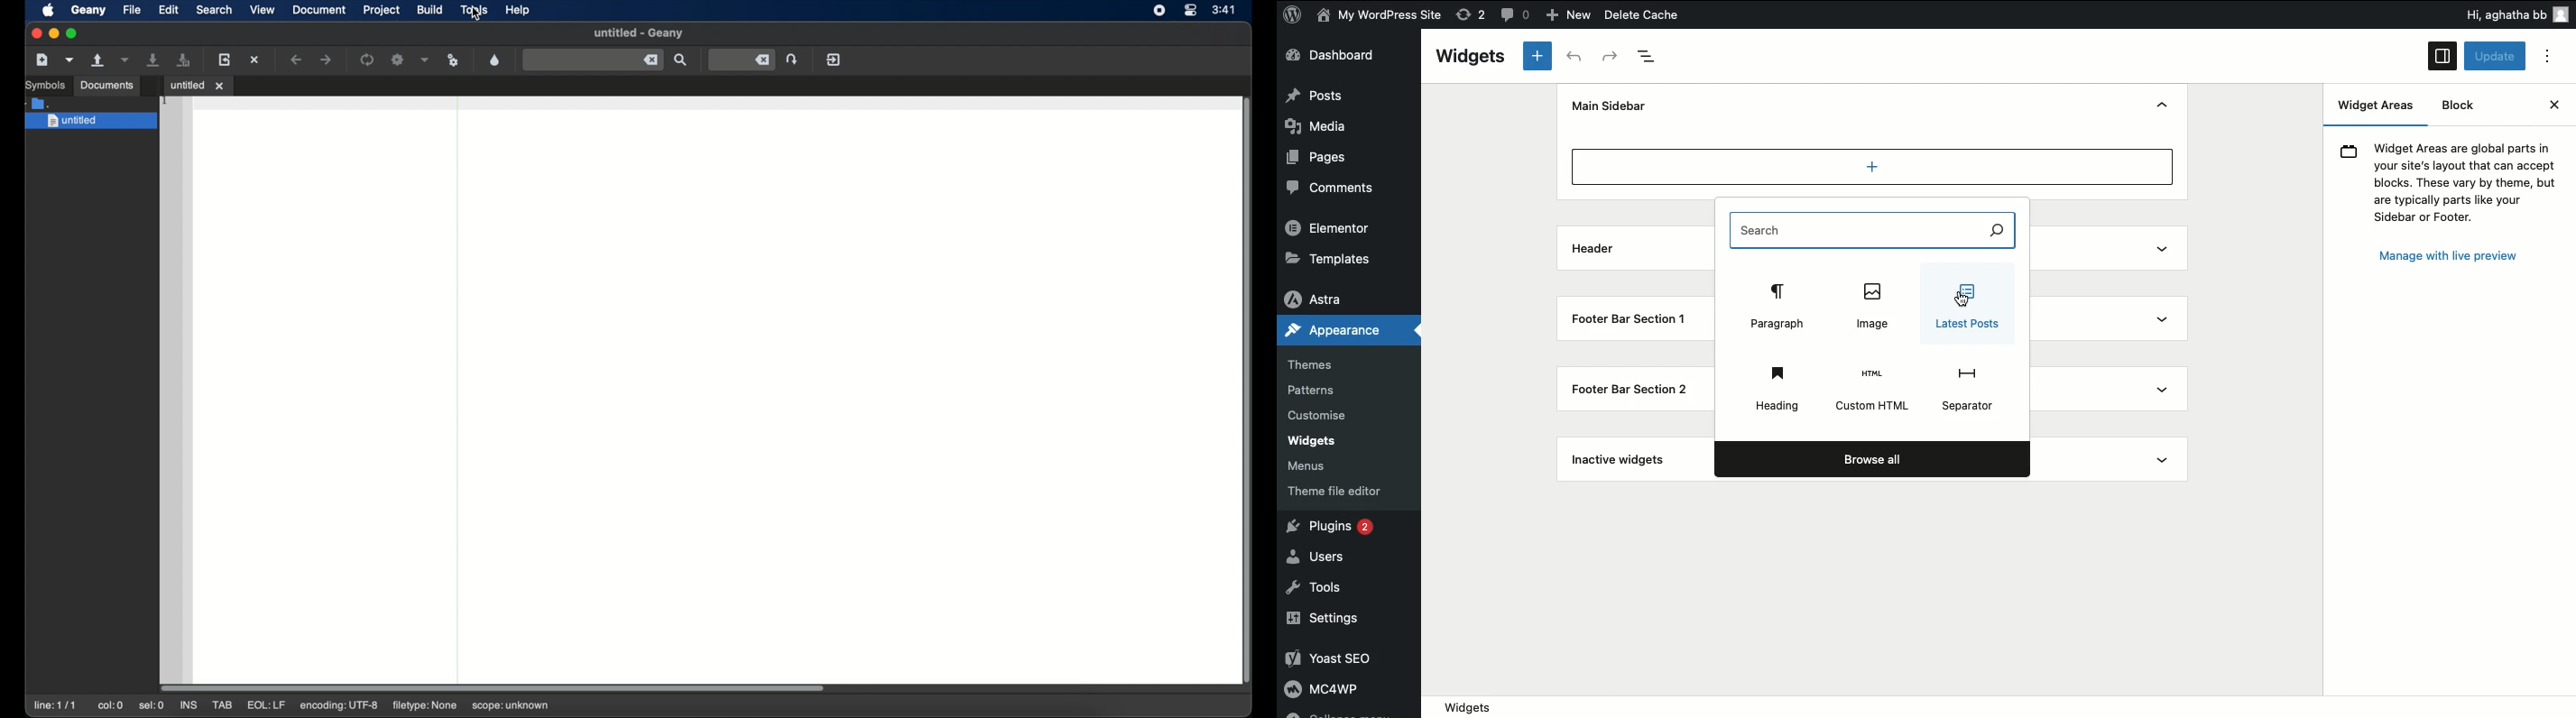  Describe the element at coordinates (1312, 465) in the screenshot. I see `‘Menus` at that location.